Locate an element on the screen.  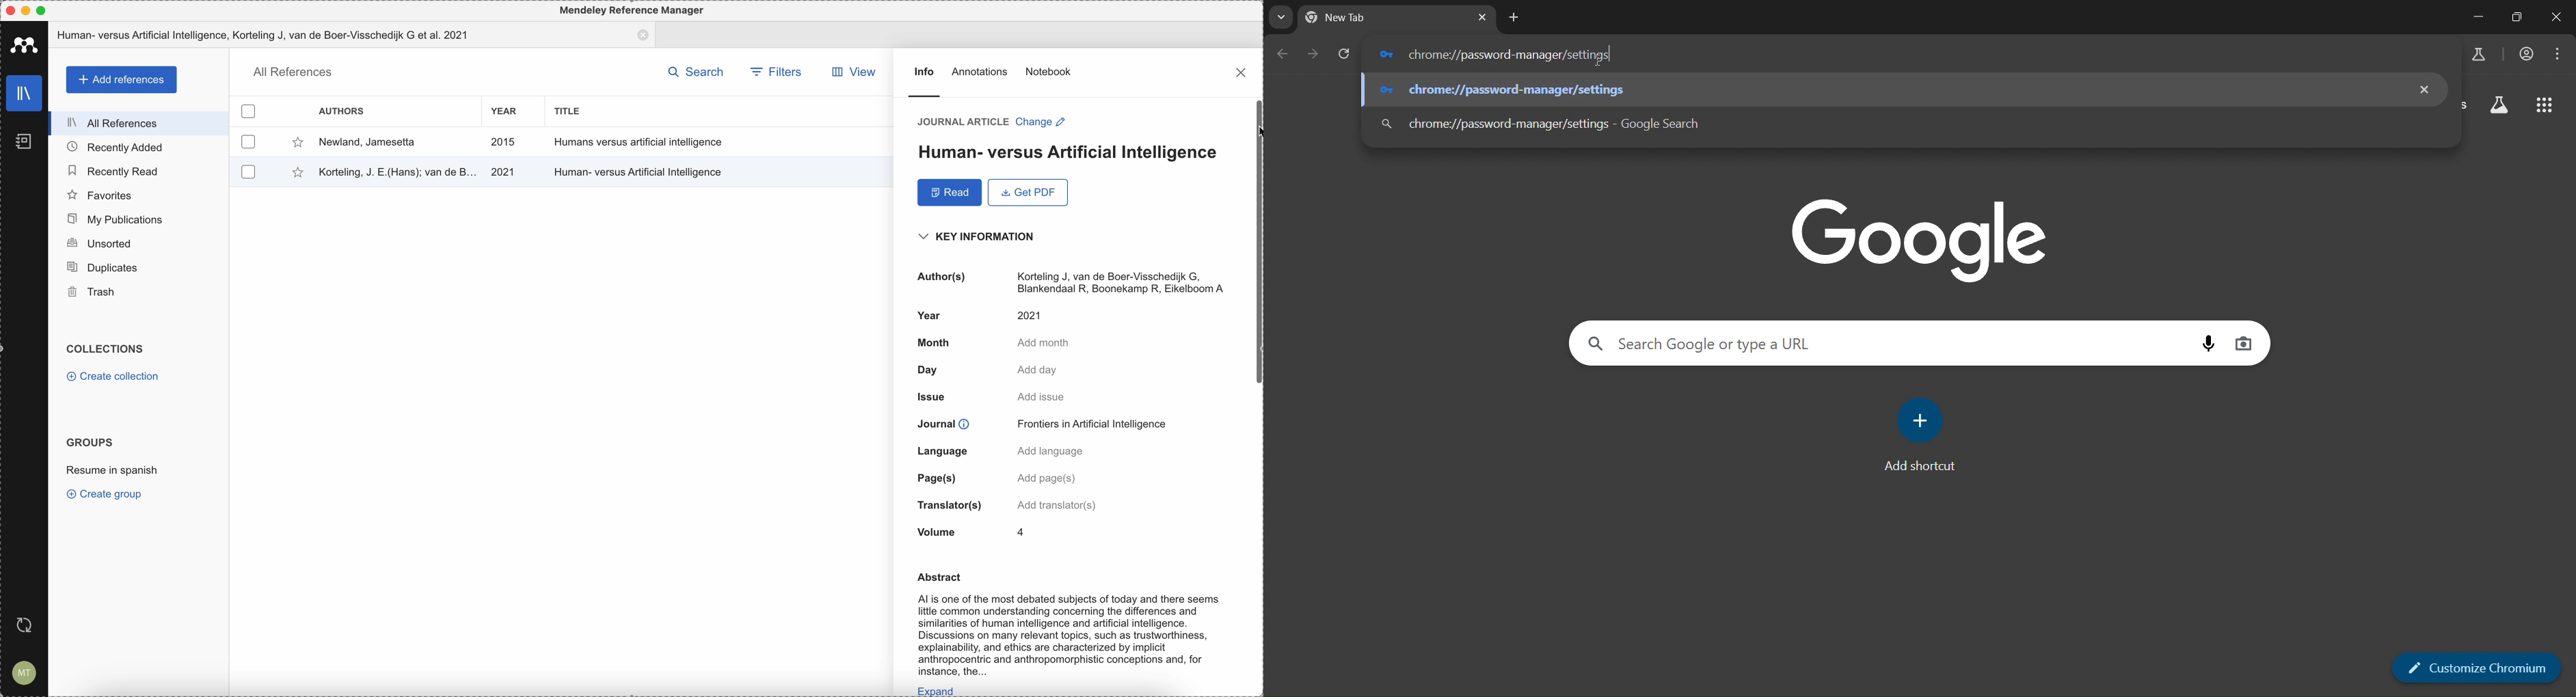
Human-versus Artificial Intelligence is located at coordinates (641, 170).